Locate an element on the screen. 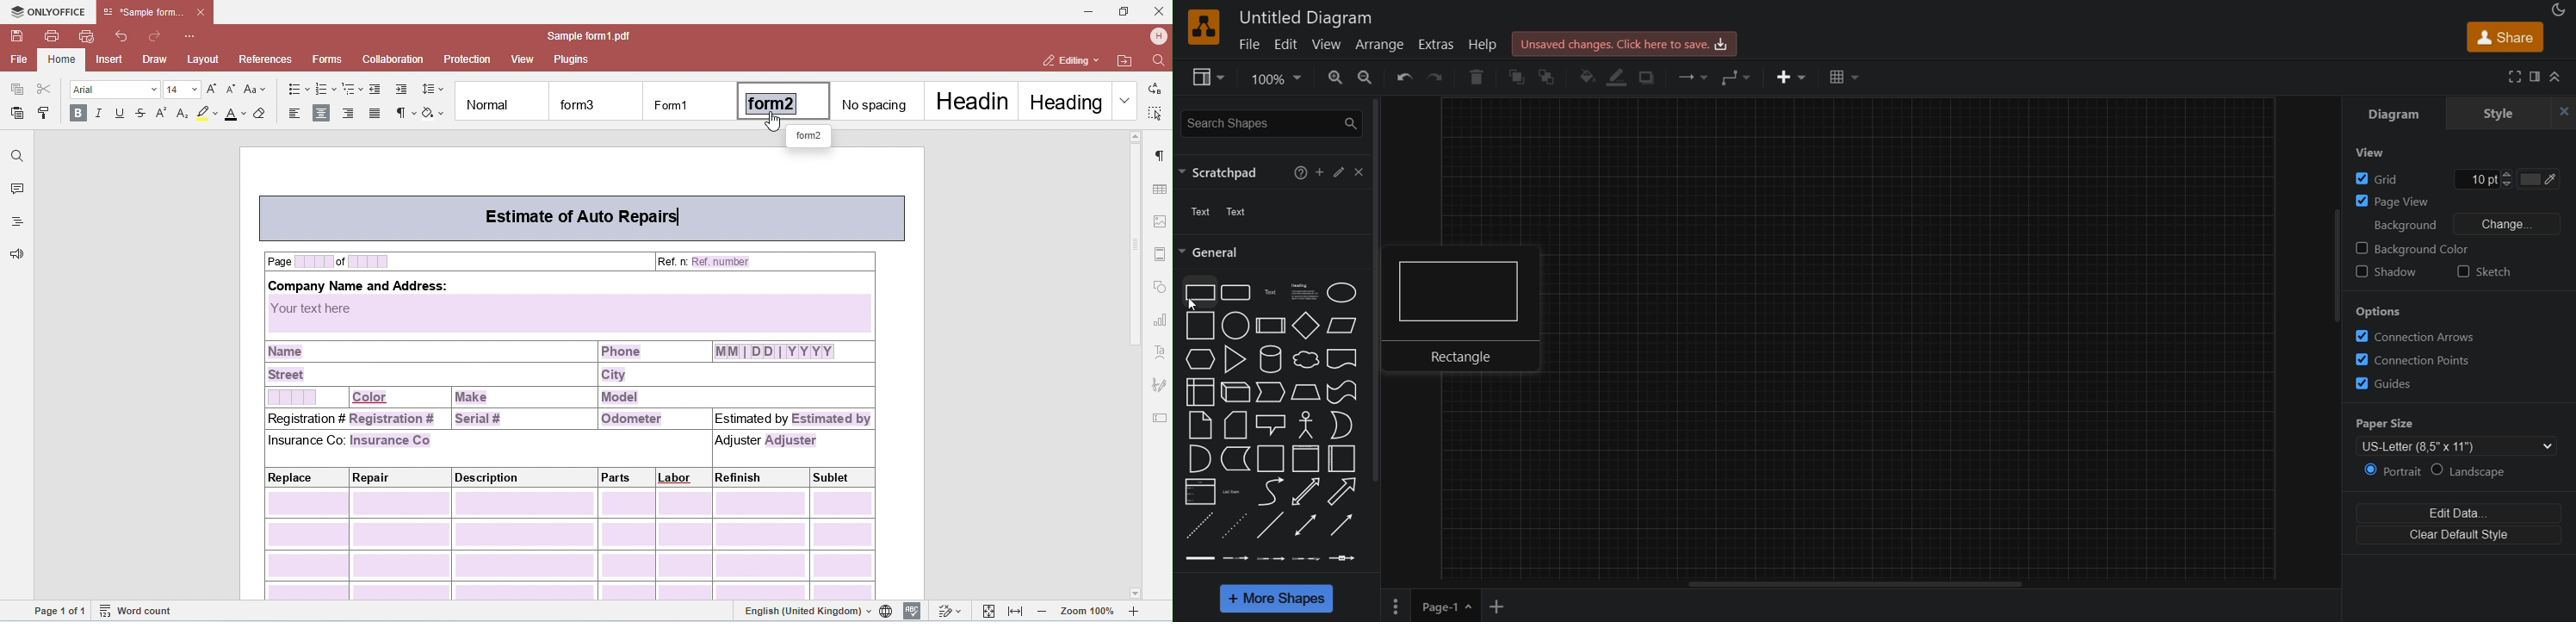  dotted line is located at coordinates (1233, 528).